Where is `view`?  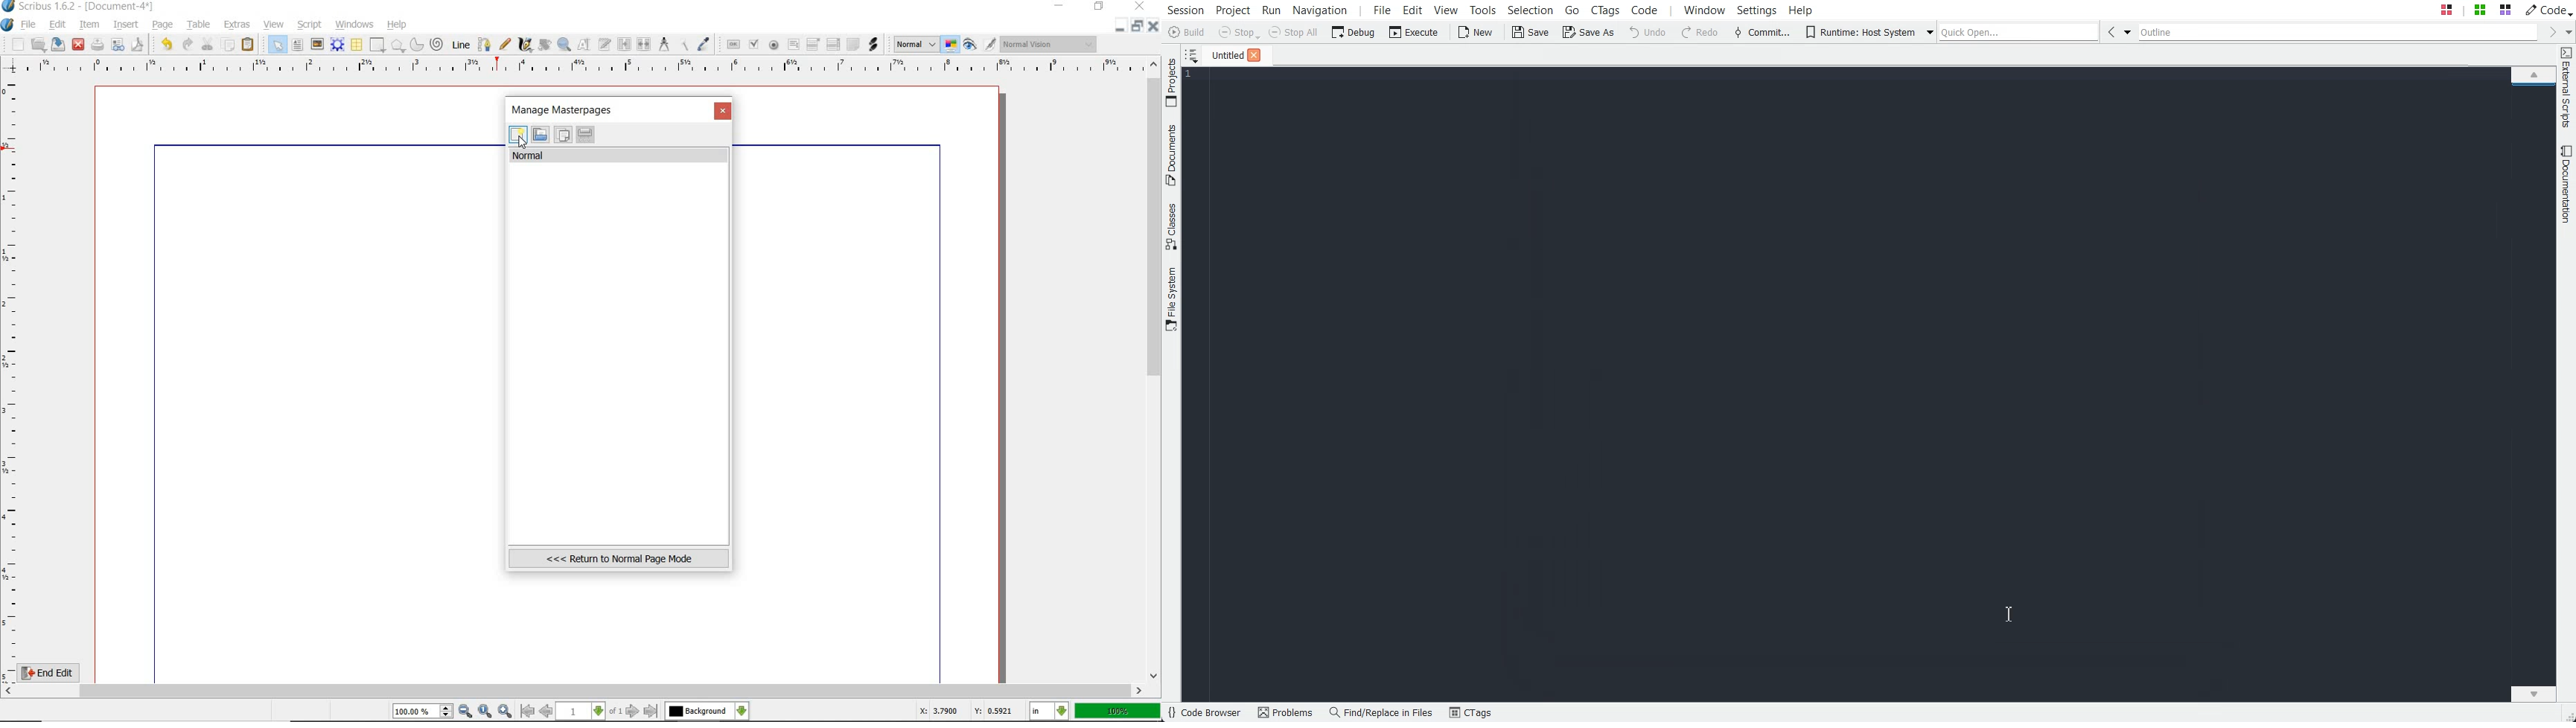
view is located at coordinates (276, 25).